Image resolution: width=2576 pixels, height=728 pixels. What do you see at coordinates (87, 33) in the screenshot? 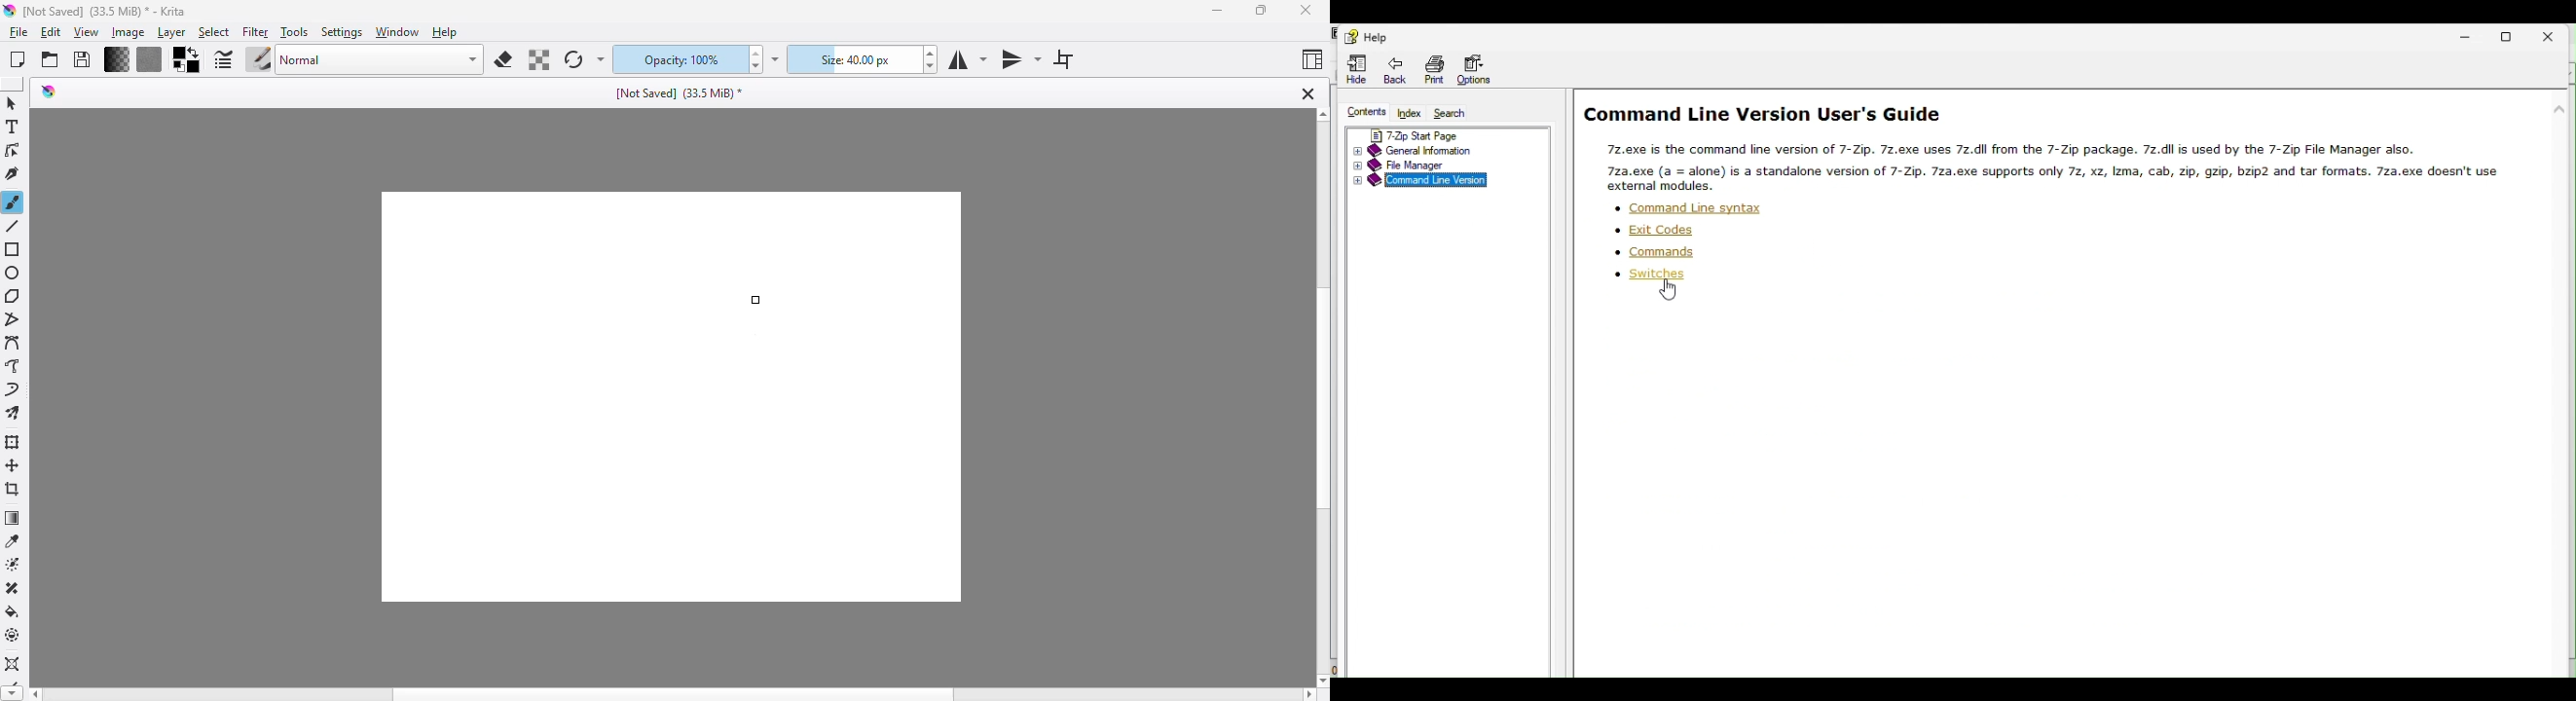
I see `view` at bounding box center [87, 33].